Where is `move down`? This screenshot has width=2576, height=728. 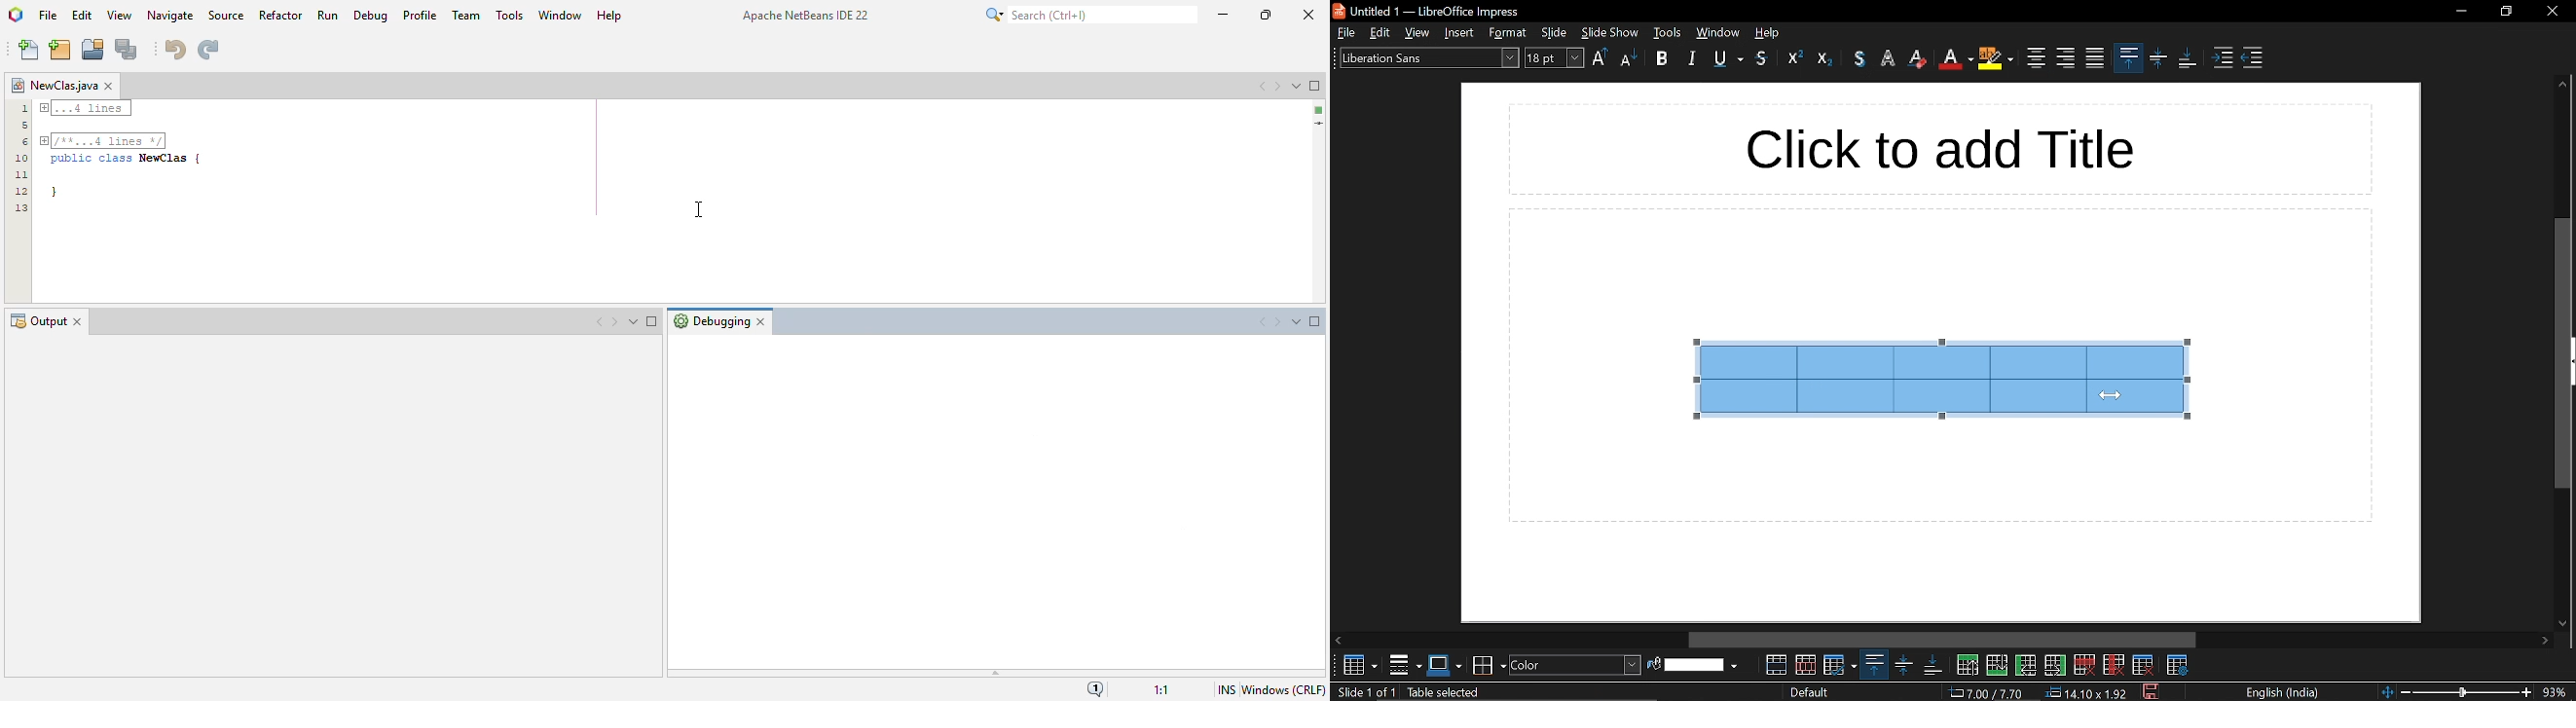 move down is located at coordinates (2564, 621).